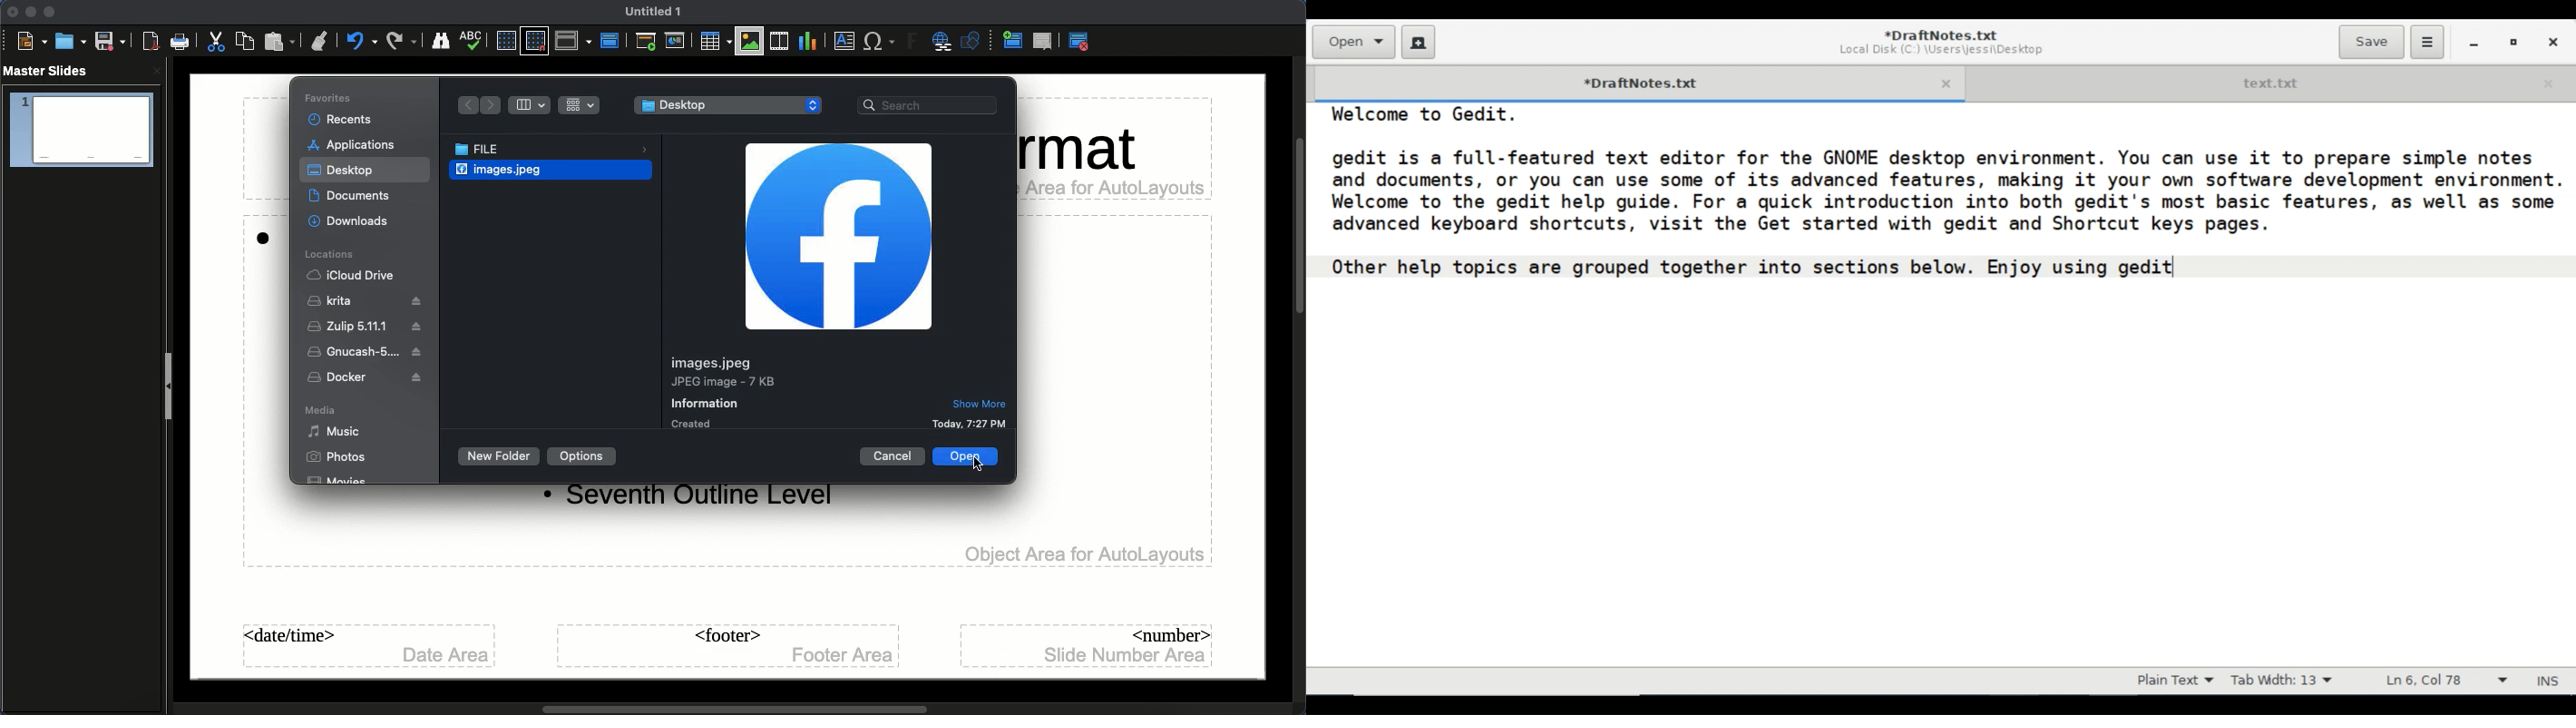  I want to click on Open Tab, so click(2270, 81).